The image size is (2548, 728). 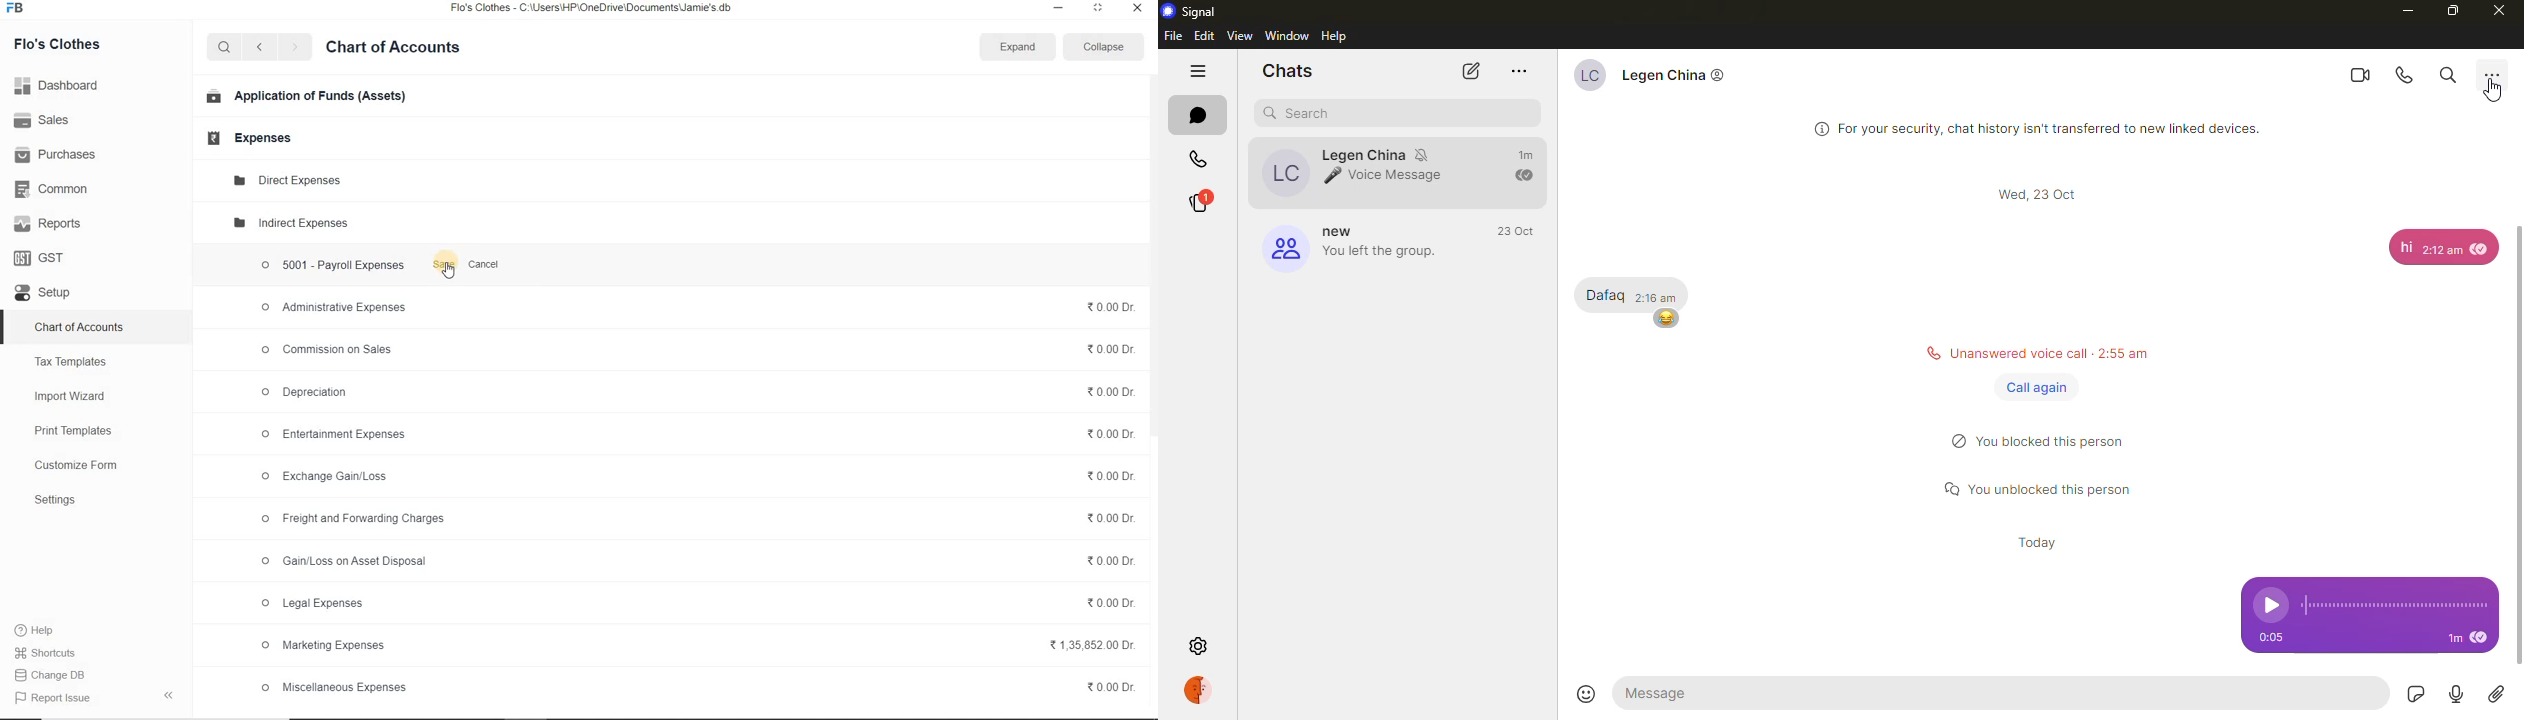 What do you see at coordinates (2500, 11) in the screenshot?
I see `close` at bounding box center [2500, 11].